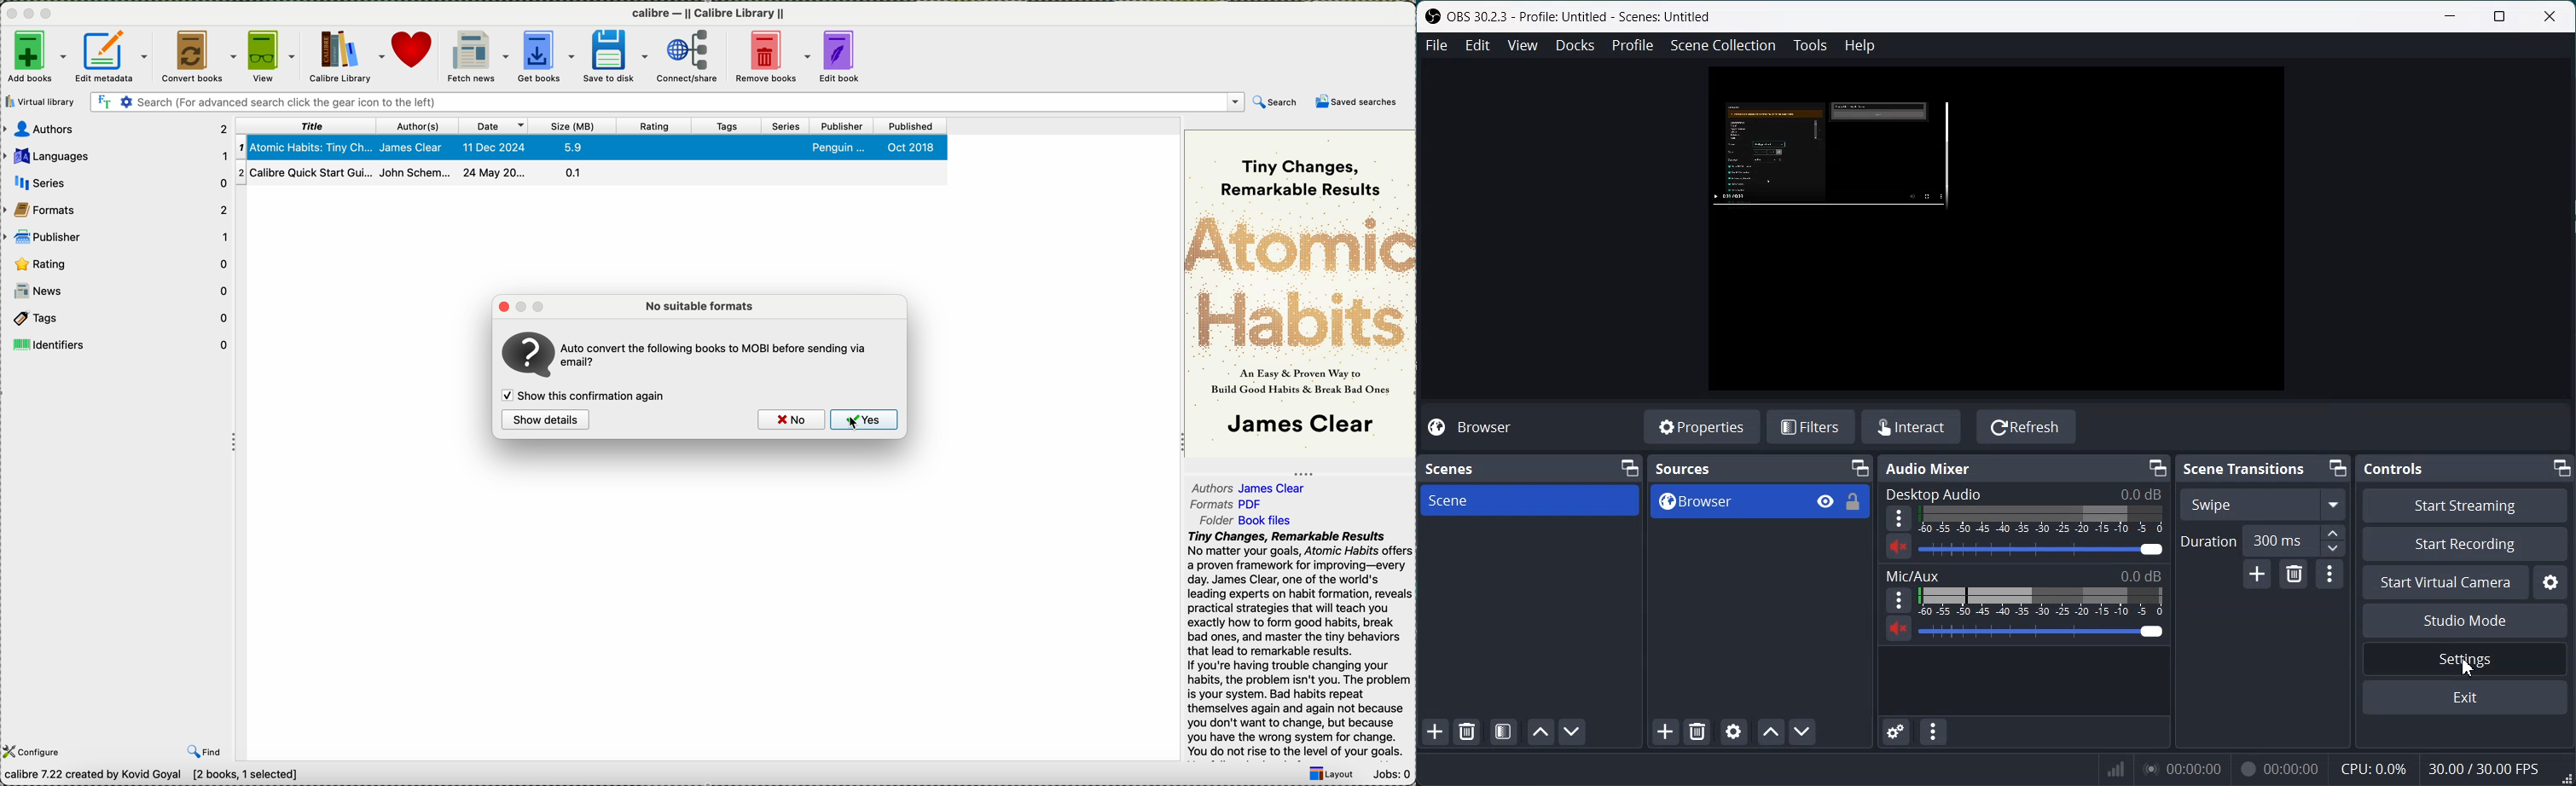  What do you see at coordinates (2111, 767) in the screenshot?
I see `Signals` at bounding box center [2111, 767].